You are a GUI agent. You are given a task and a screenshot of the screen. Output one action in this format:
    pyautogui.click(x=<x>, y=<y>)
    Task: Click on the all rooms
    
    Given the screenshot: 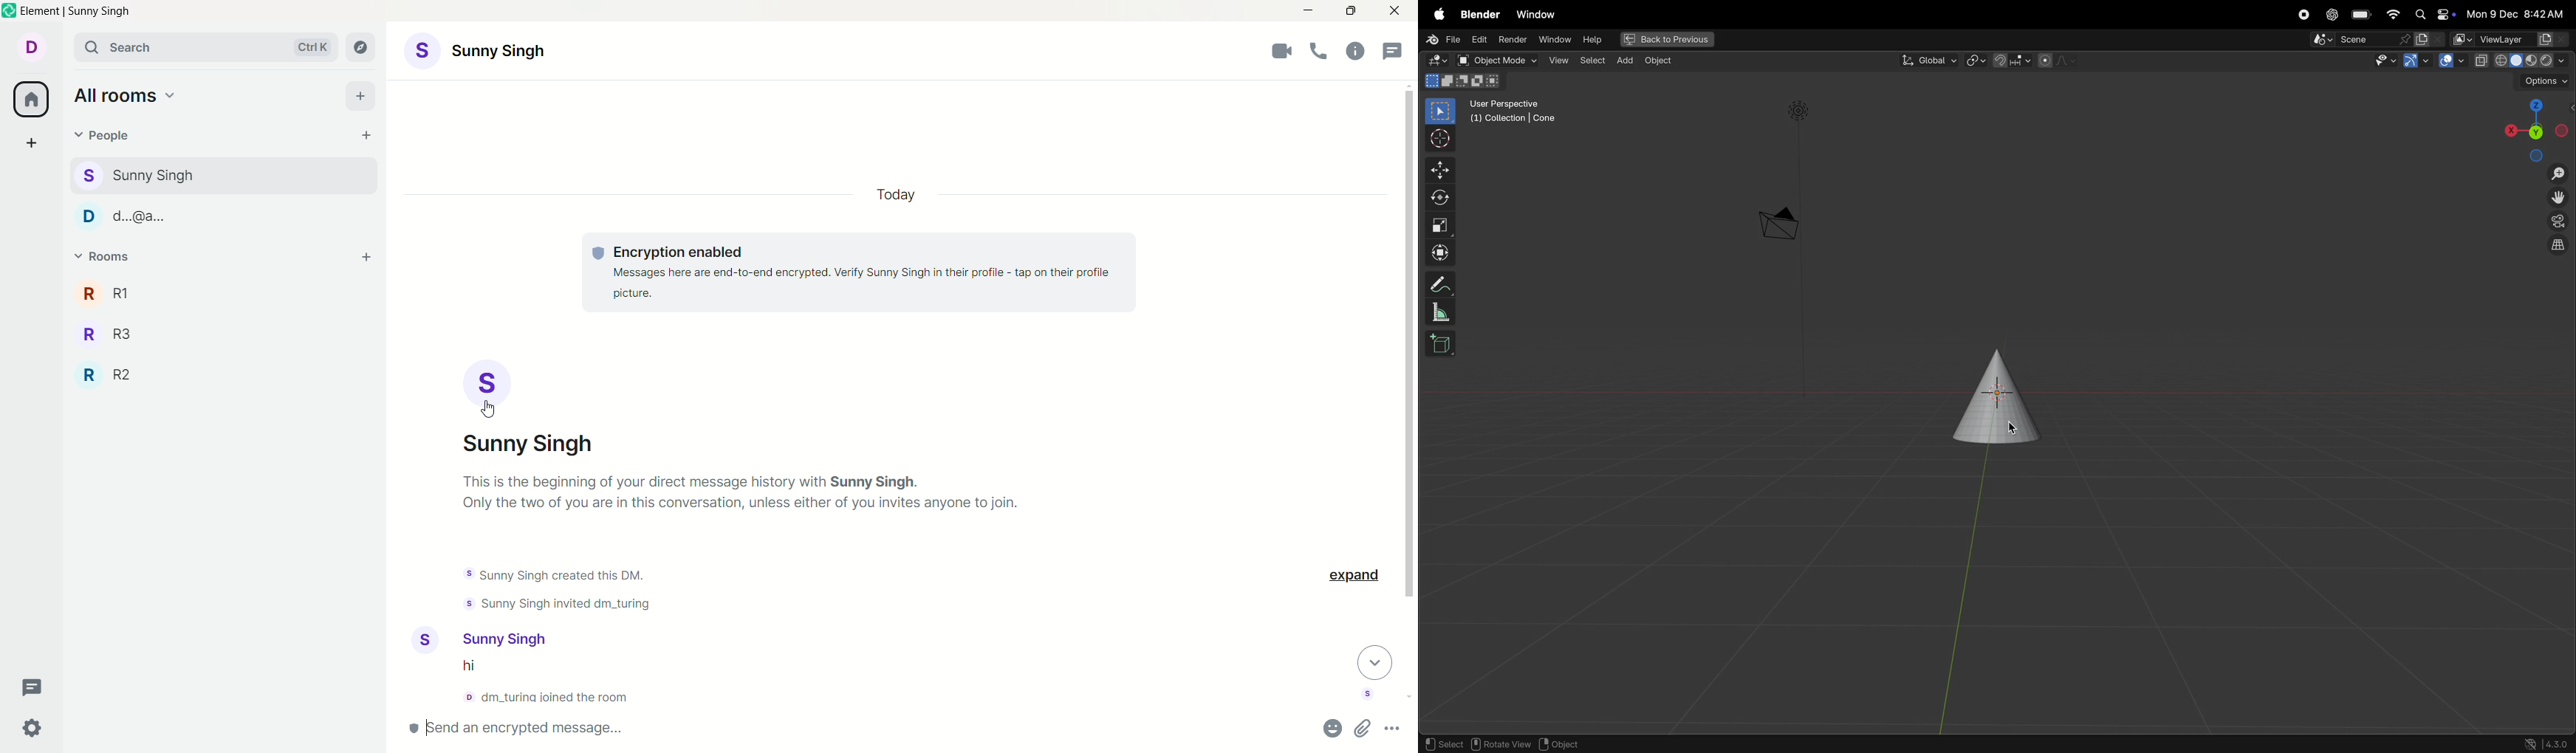 What is the action you would take?
    pyautogui.click(x=27, y=100)
    